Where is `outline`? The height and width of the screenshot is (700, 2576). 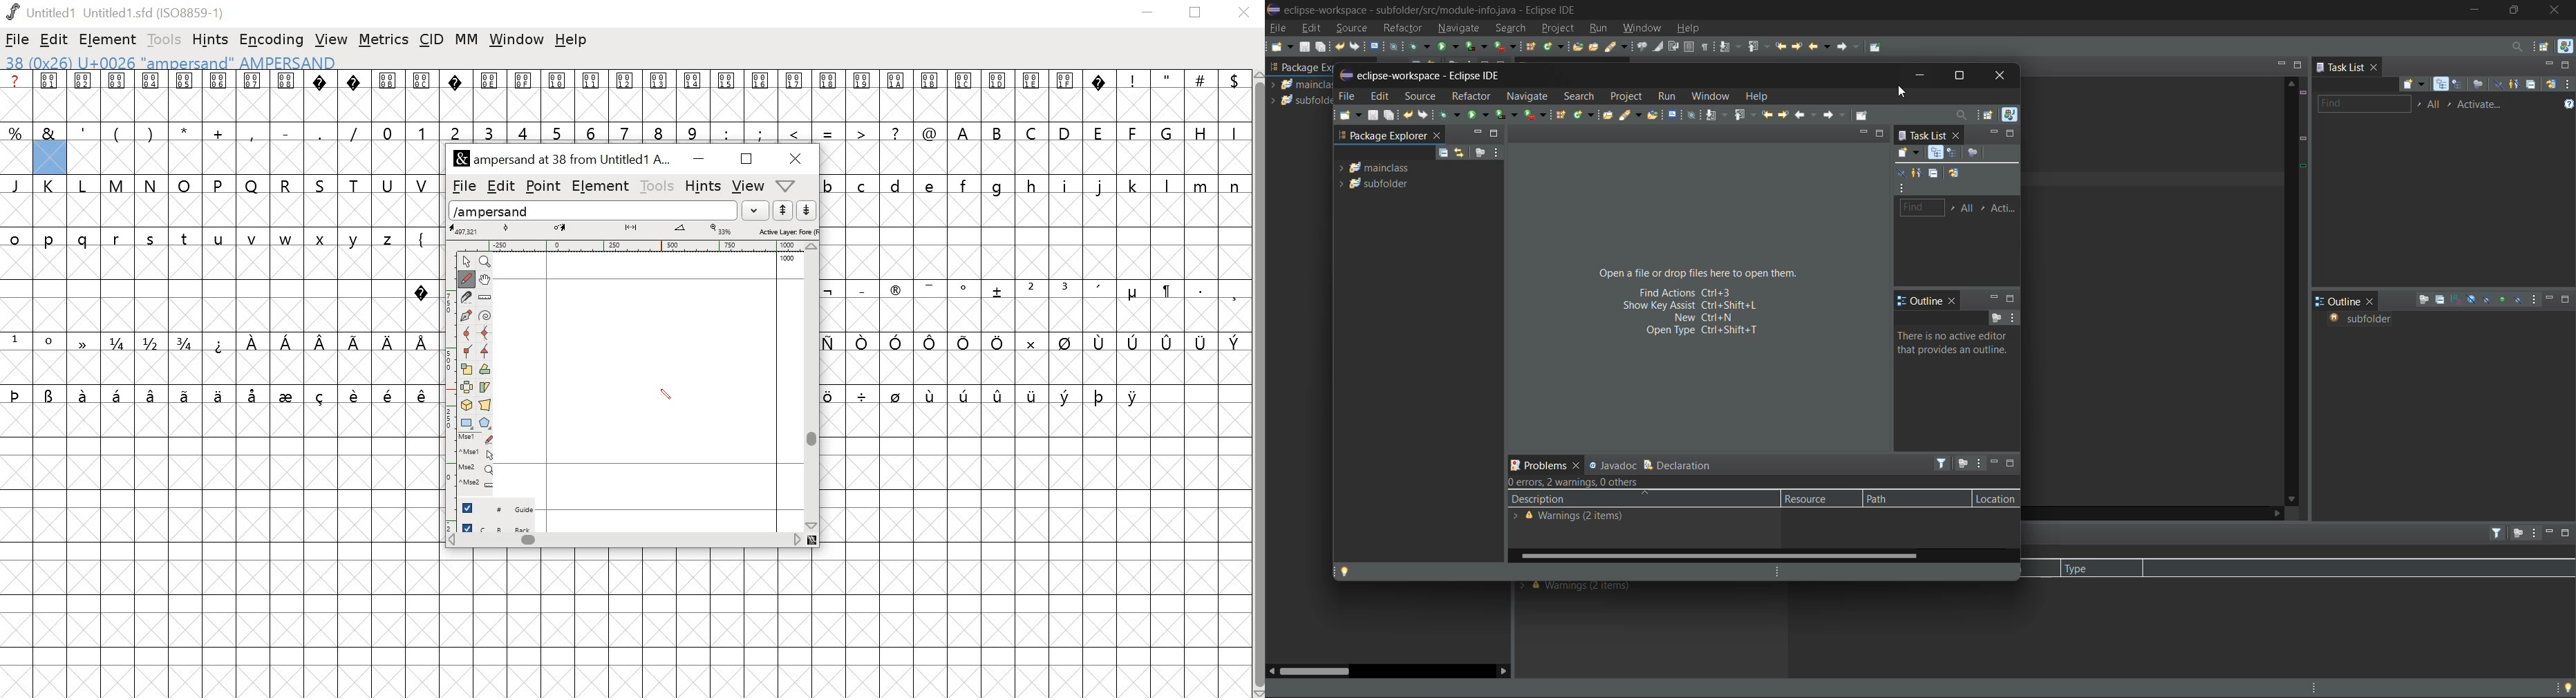
outline is located at coordinates (1921, 301).